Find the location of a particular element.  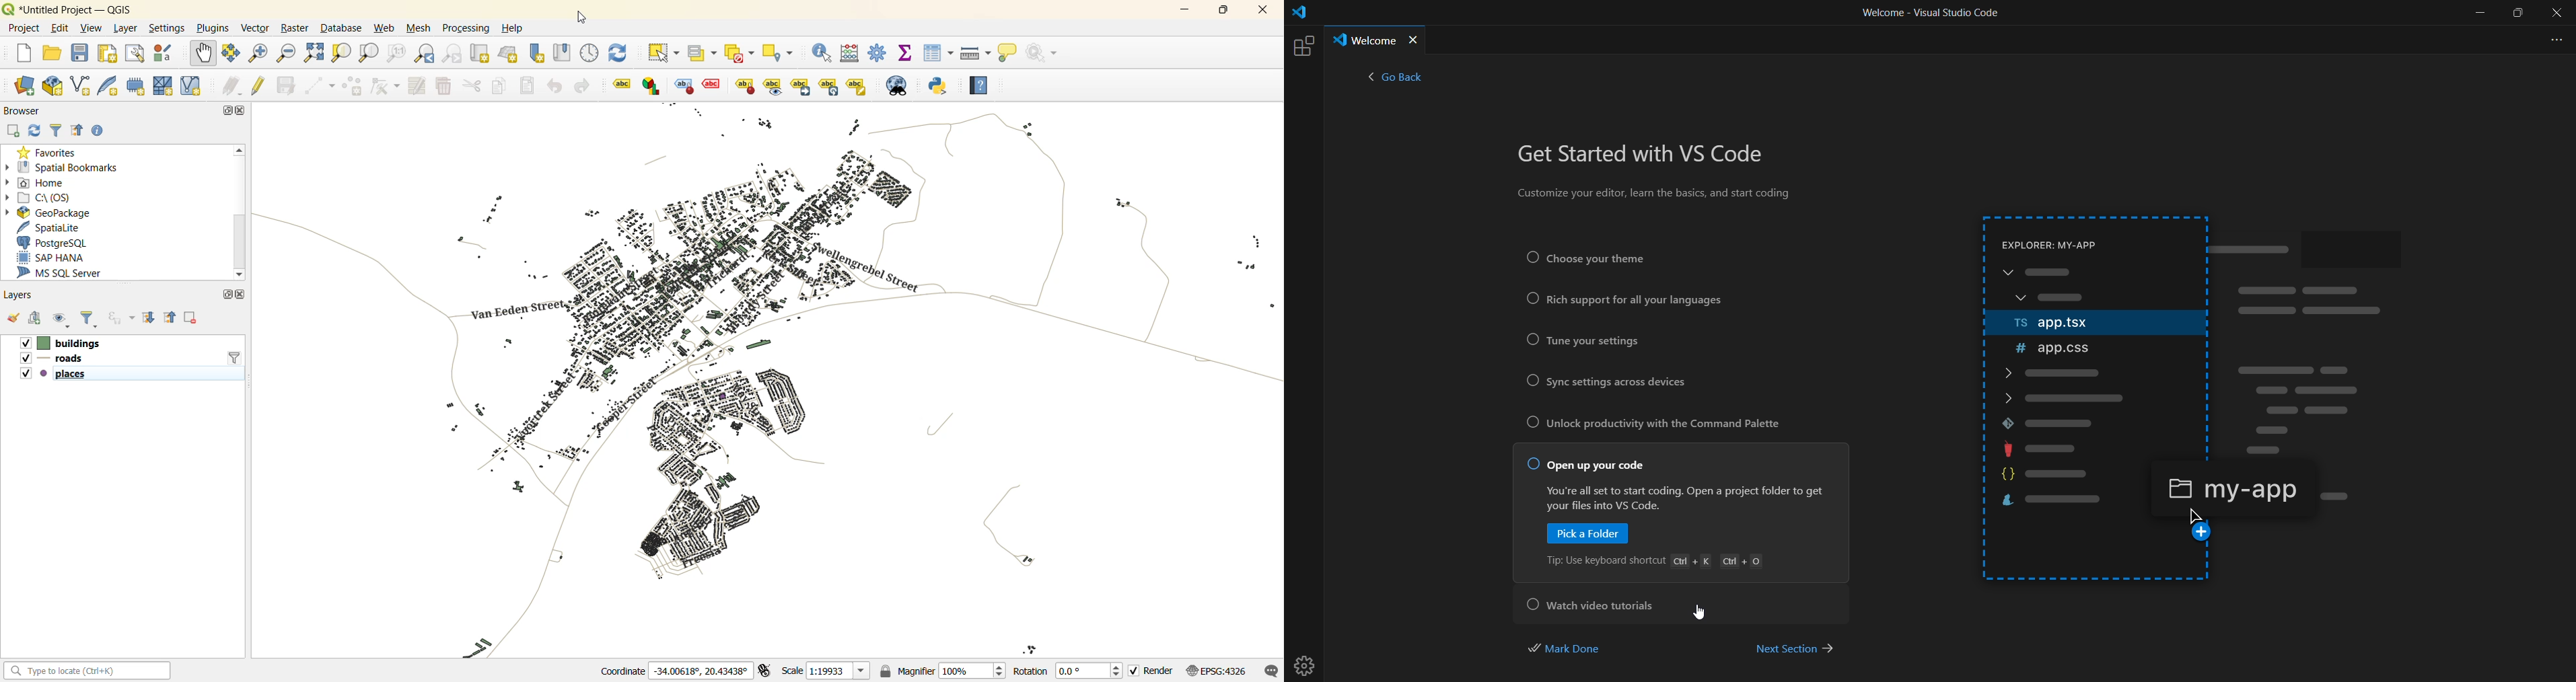

delete is located at coordinates (446, 87).